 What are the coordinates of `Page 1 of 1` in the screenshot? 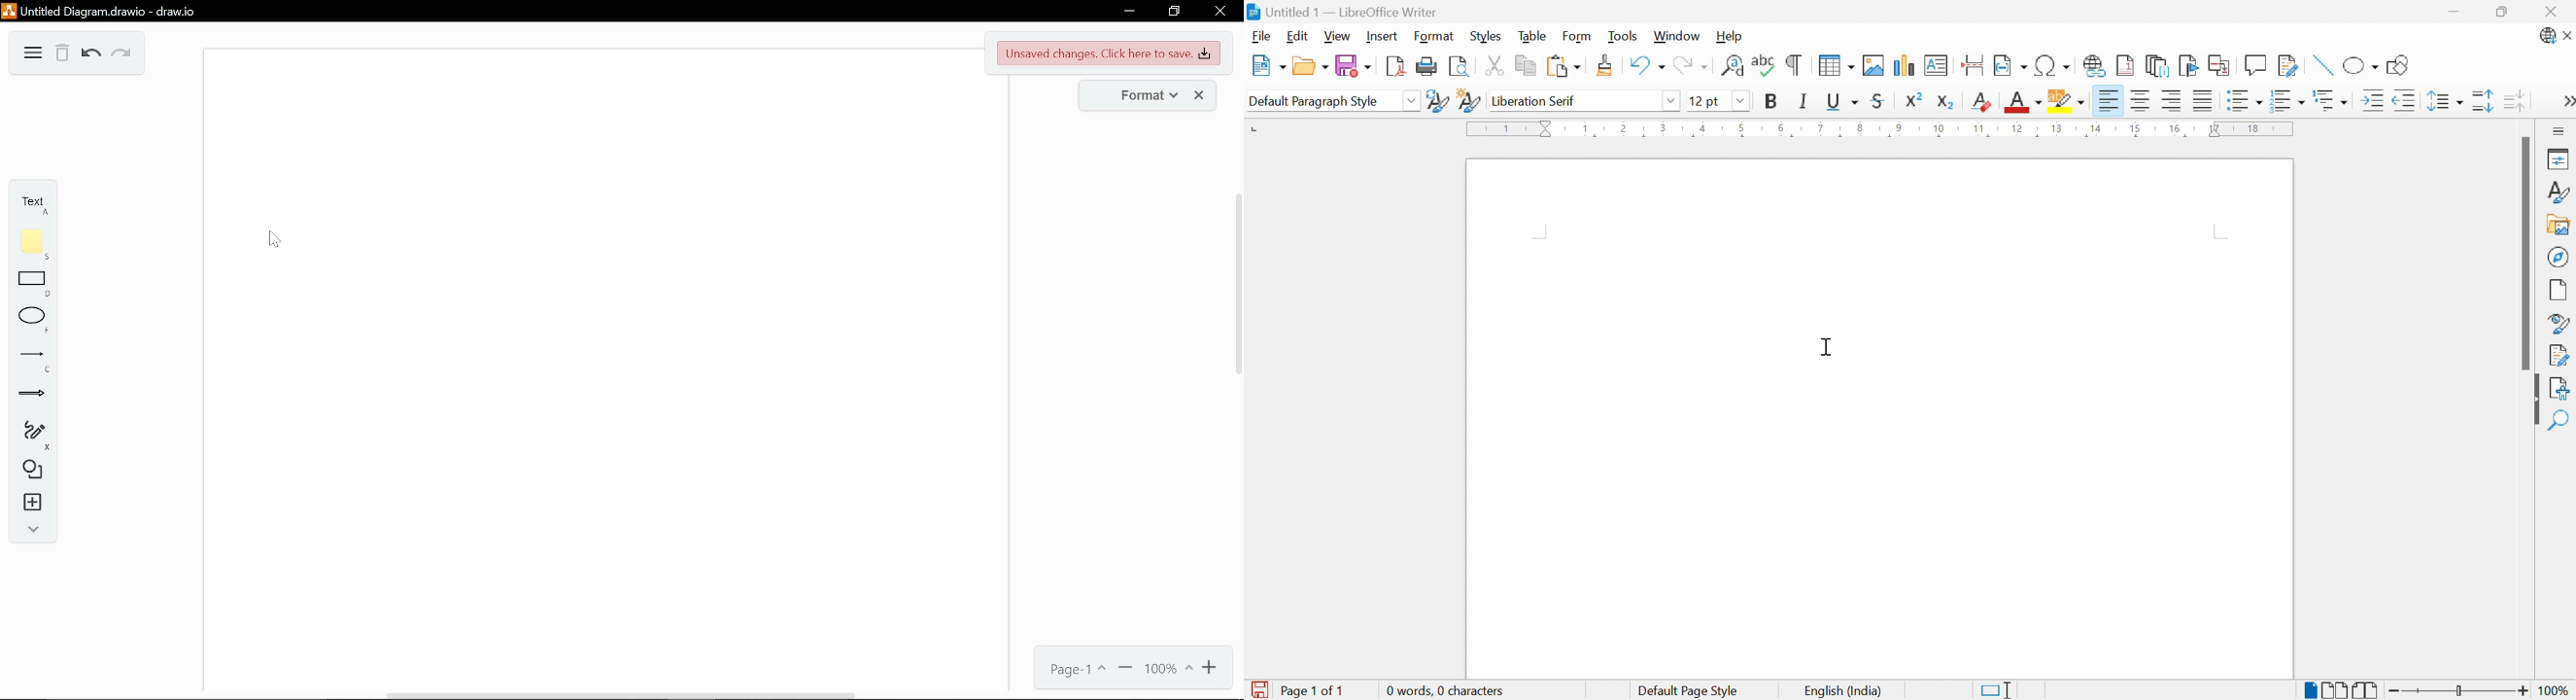 It's located at (1298, 691).